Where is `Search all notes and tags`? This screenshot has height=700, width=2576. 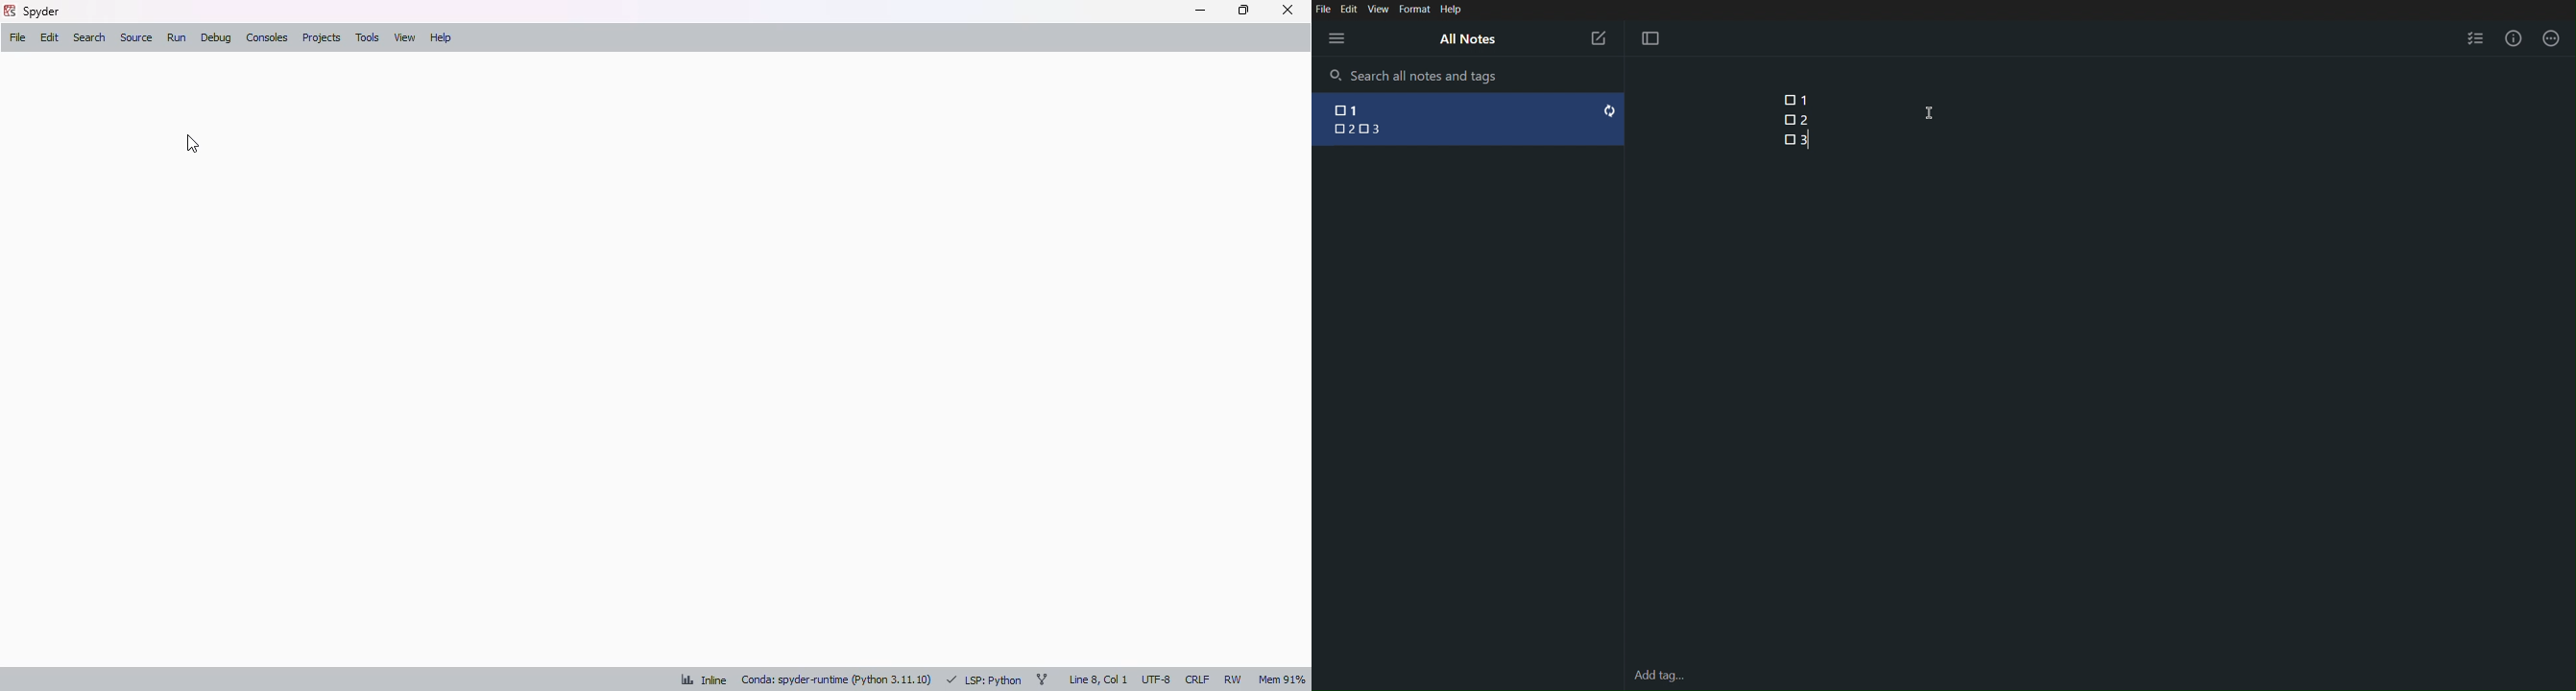 Search all notes and tags is located at coordinates (1429, 75).